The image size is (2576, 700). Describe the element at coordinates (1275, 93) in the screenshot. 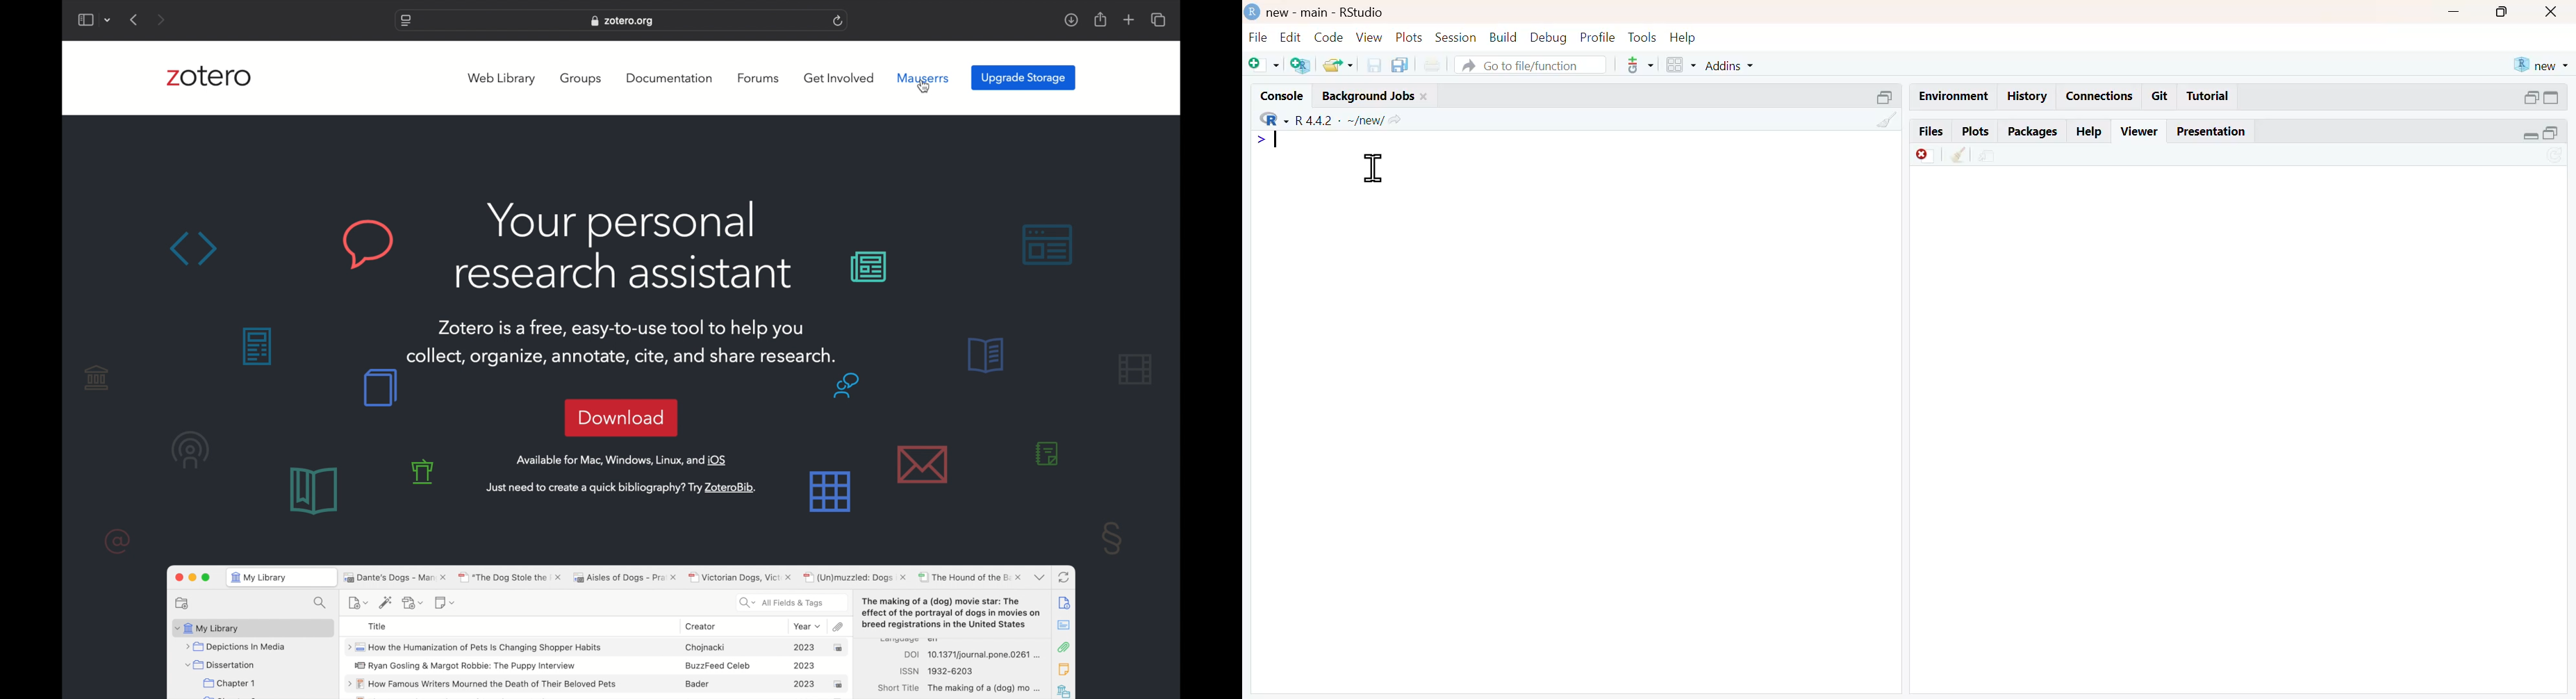

I see `console` at that location.